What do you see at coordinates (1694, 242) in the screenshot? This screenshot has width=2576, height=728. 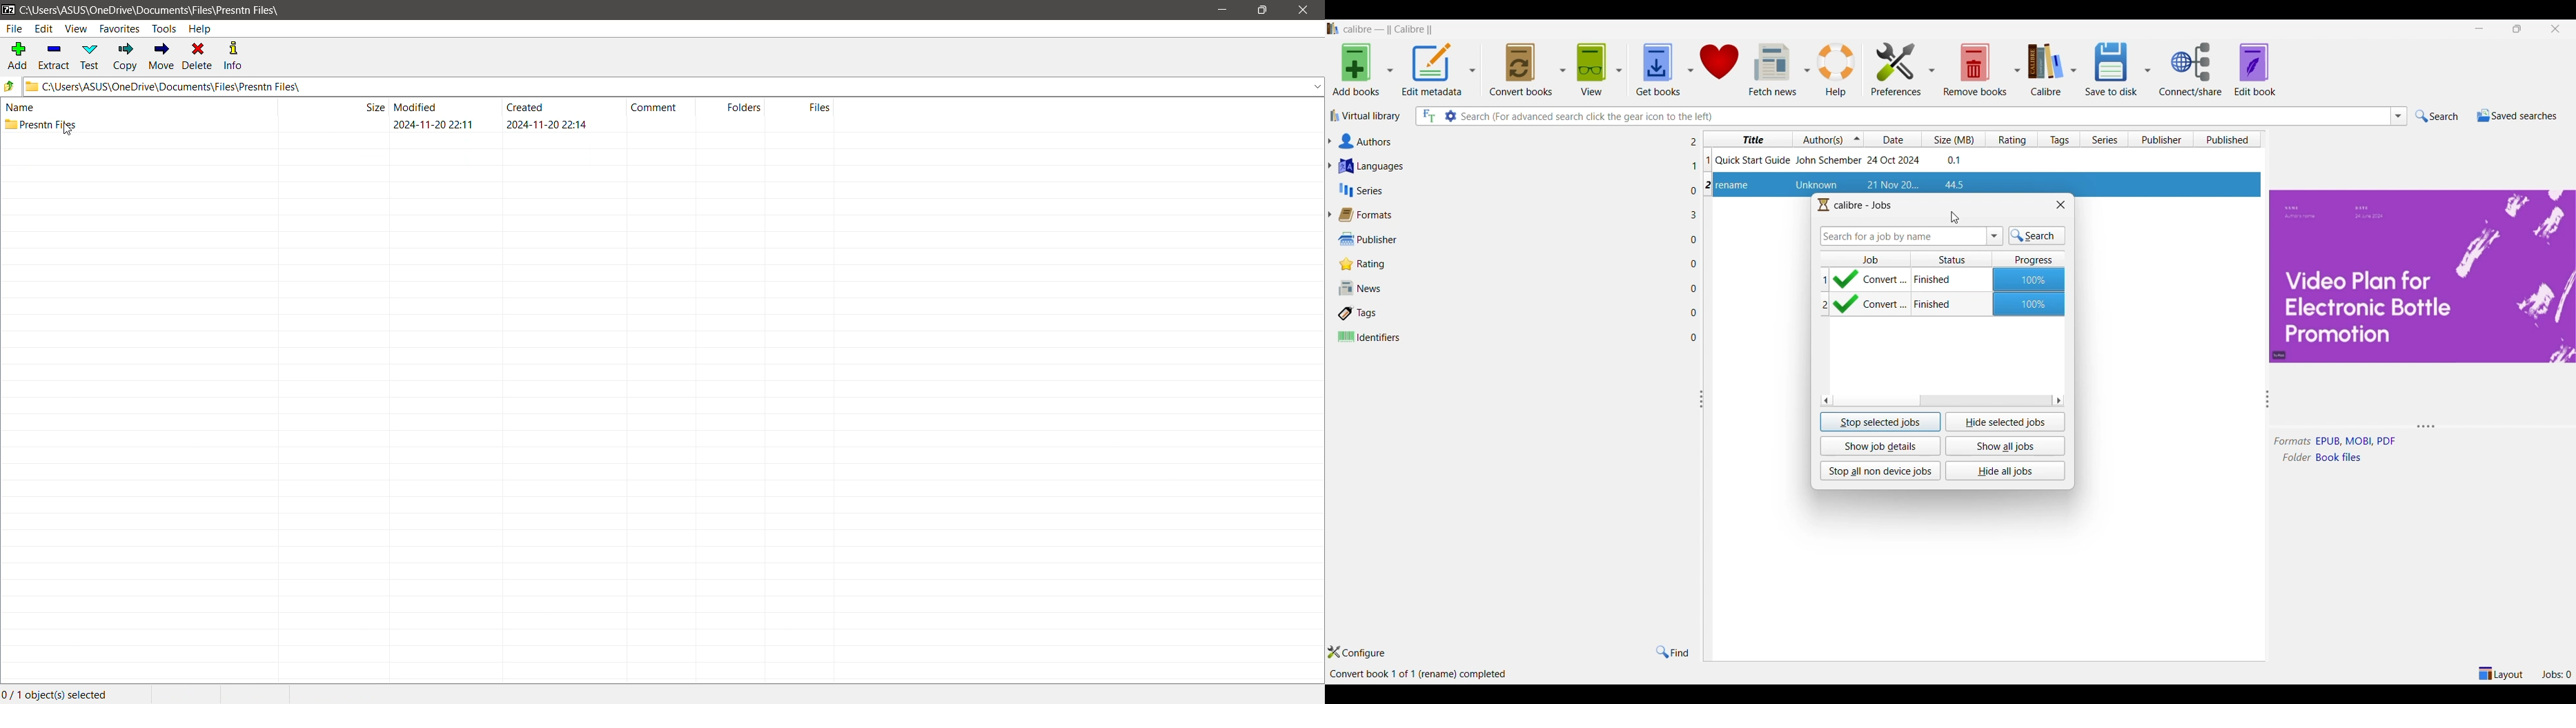 I see `Number of files w.r.t. each column` at bounding box center [1694, 242].